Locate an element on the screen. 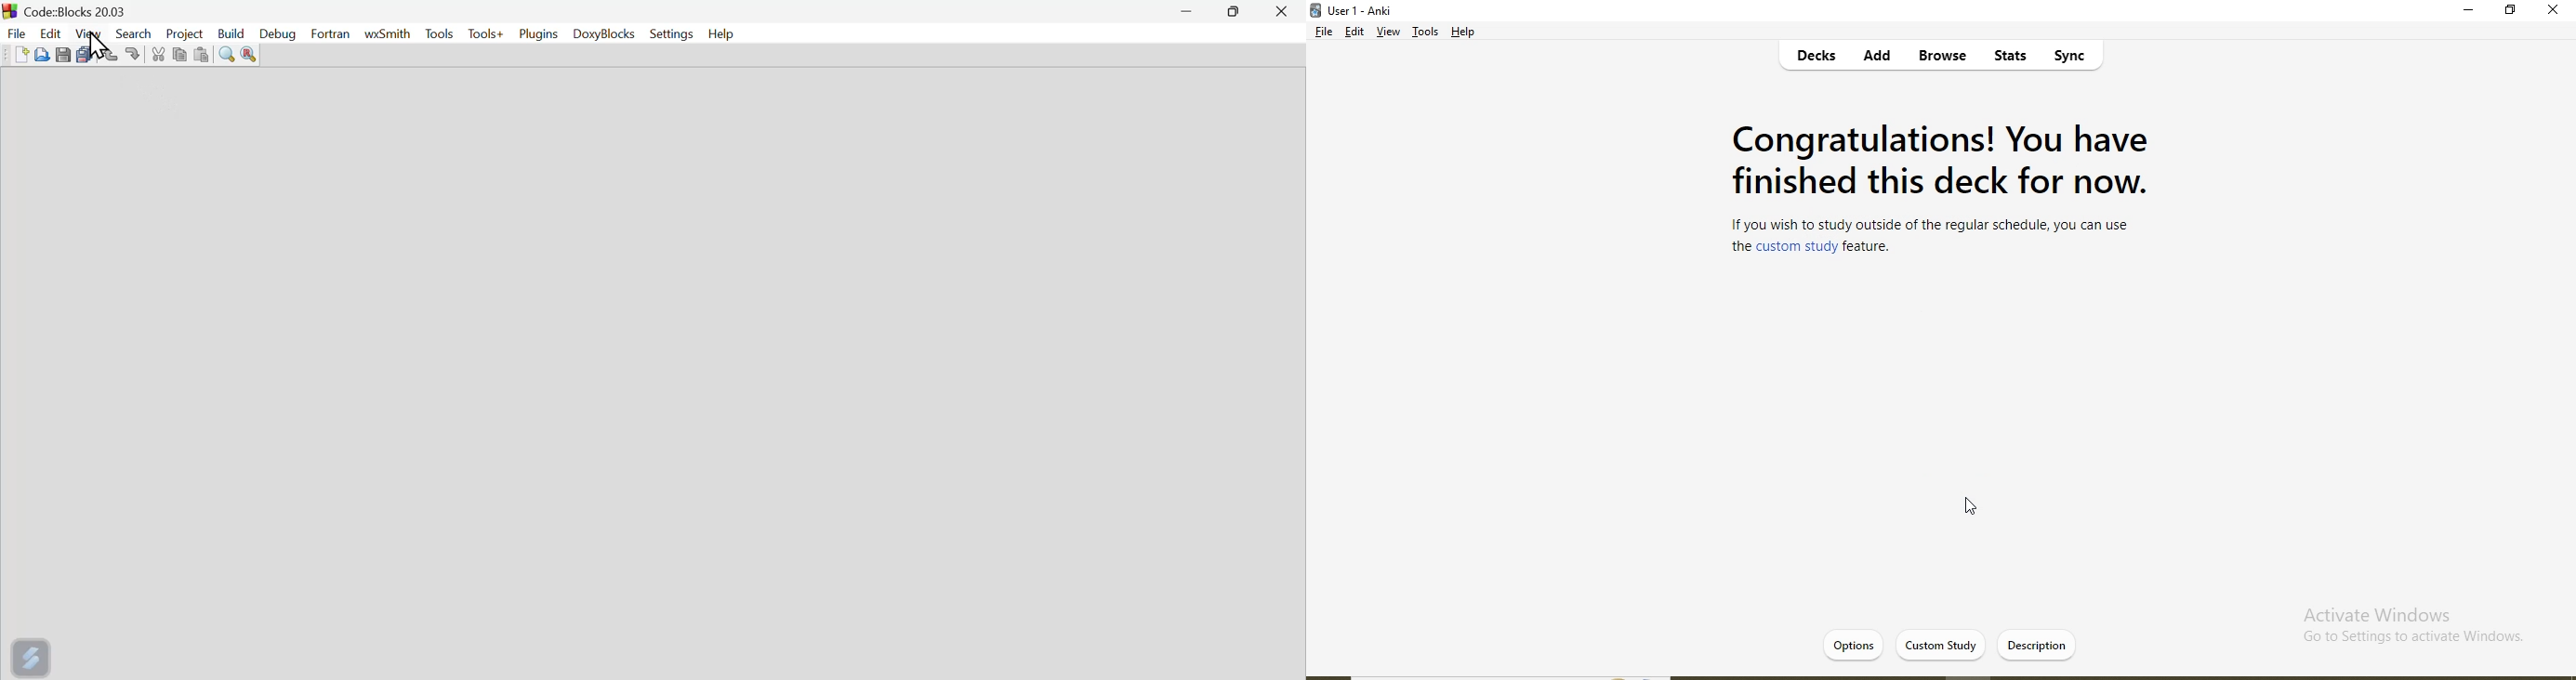 Image resolution: width=2576 pixels, height=700 pixels. Undo is located at coordinates (108, 52).